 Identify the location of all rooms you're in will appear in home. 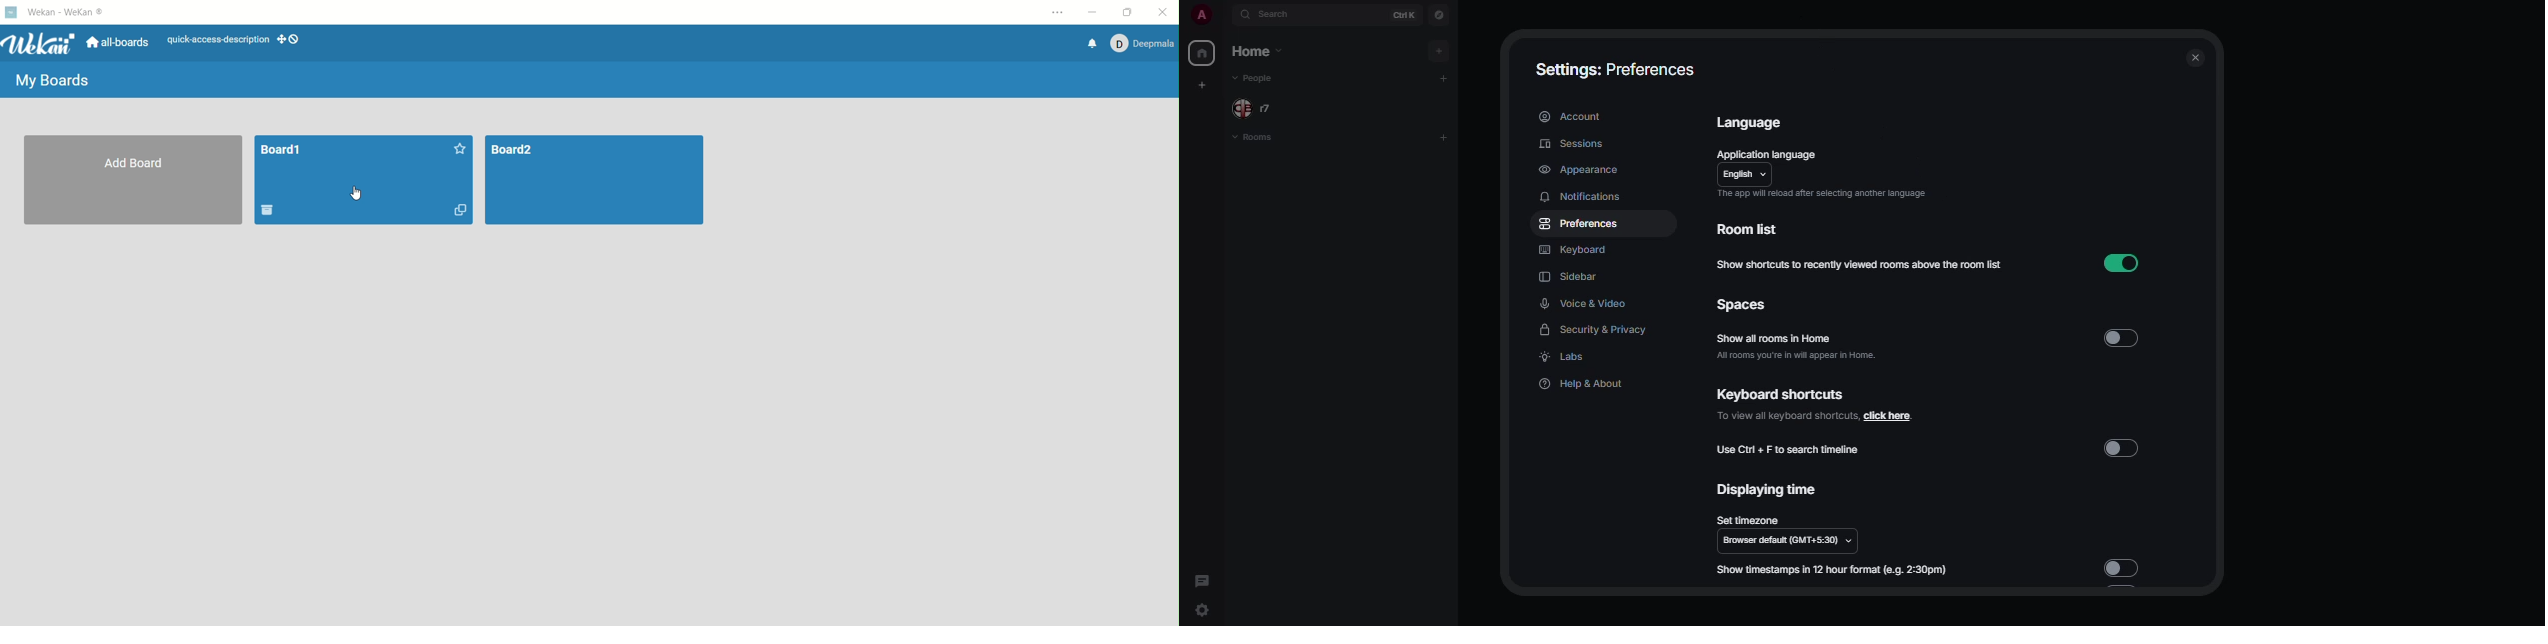
(1795, 356).